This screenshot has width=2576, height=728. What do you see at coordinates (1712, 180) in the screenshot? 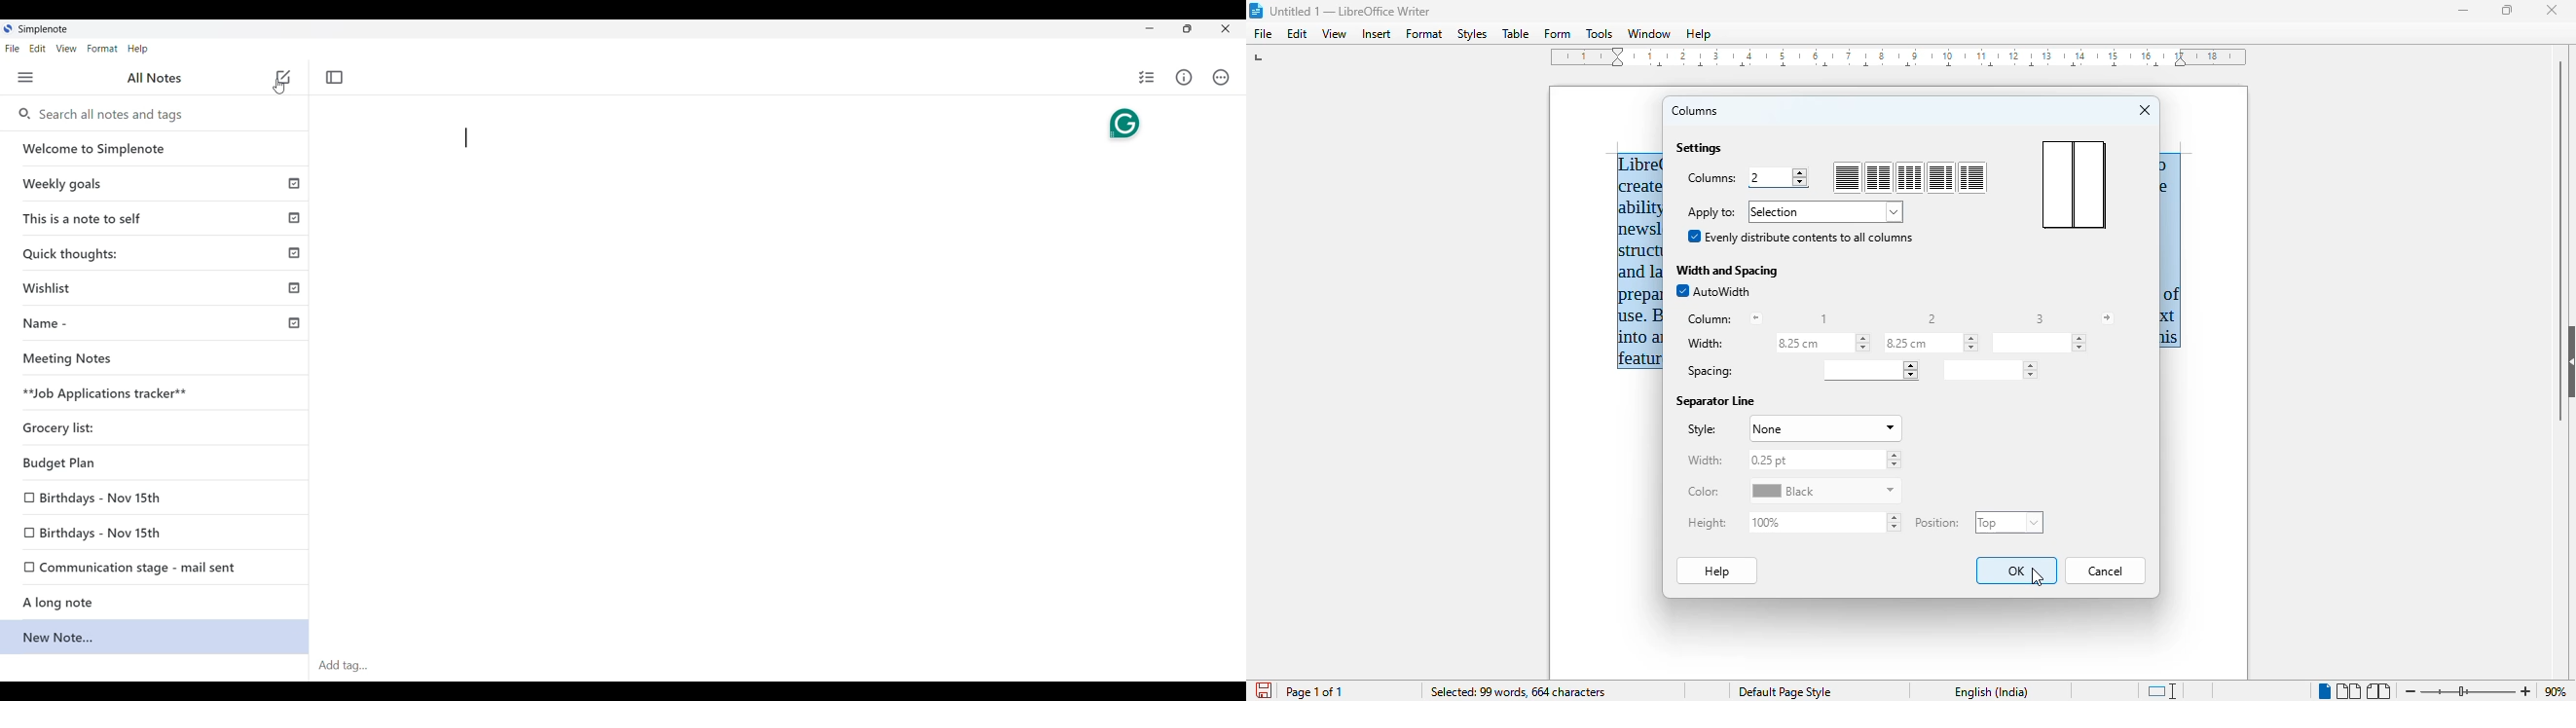
I see `columns: ` at bounding box center [1712, 180].